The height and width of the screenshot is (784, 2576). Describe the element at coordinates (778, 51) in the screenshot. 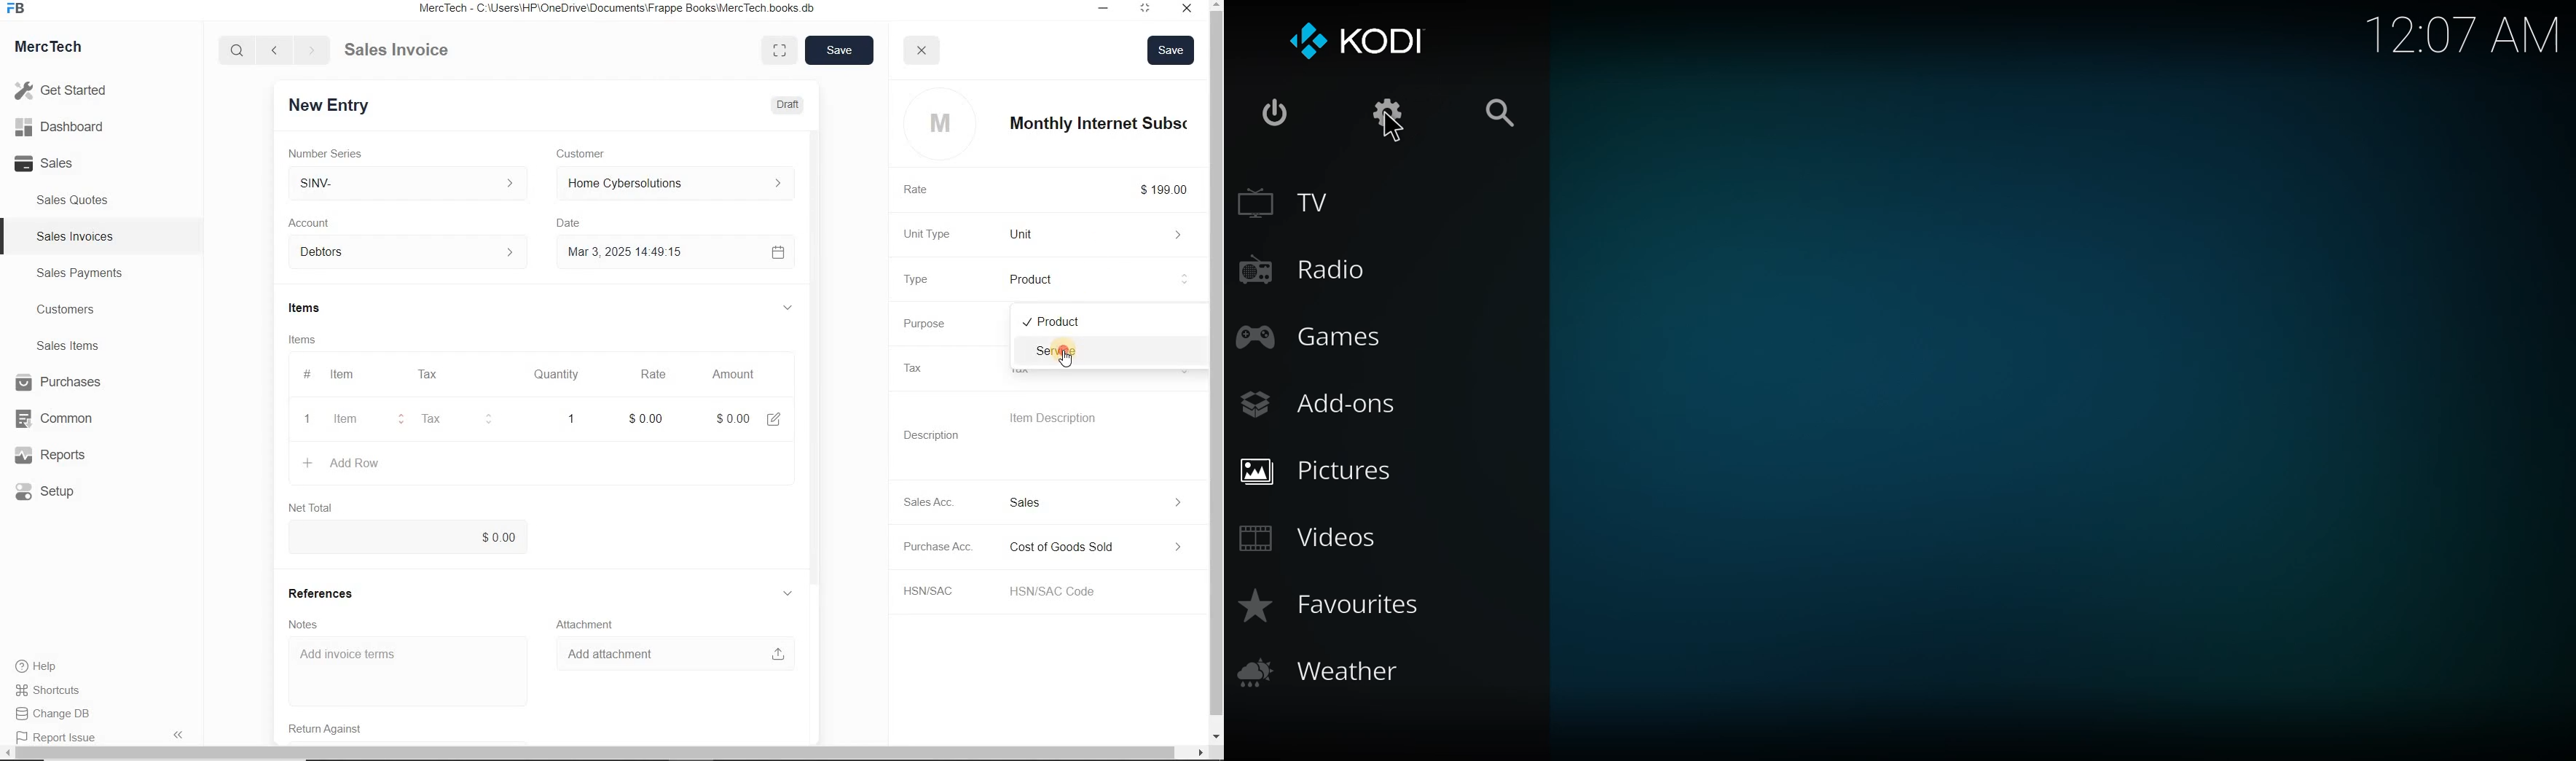

I see `Toggle between form and full width` at that location.